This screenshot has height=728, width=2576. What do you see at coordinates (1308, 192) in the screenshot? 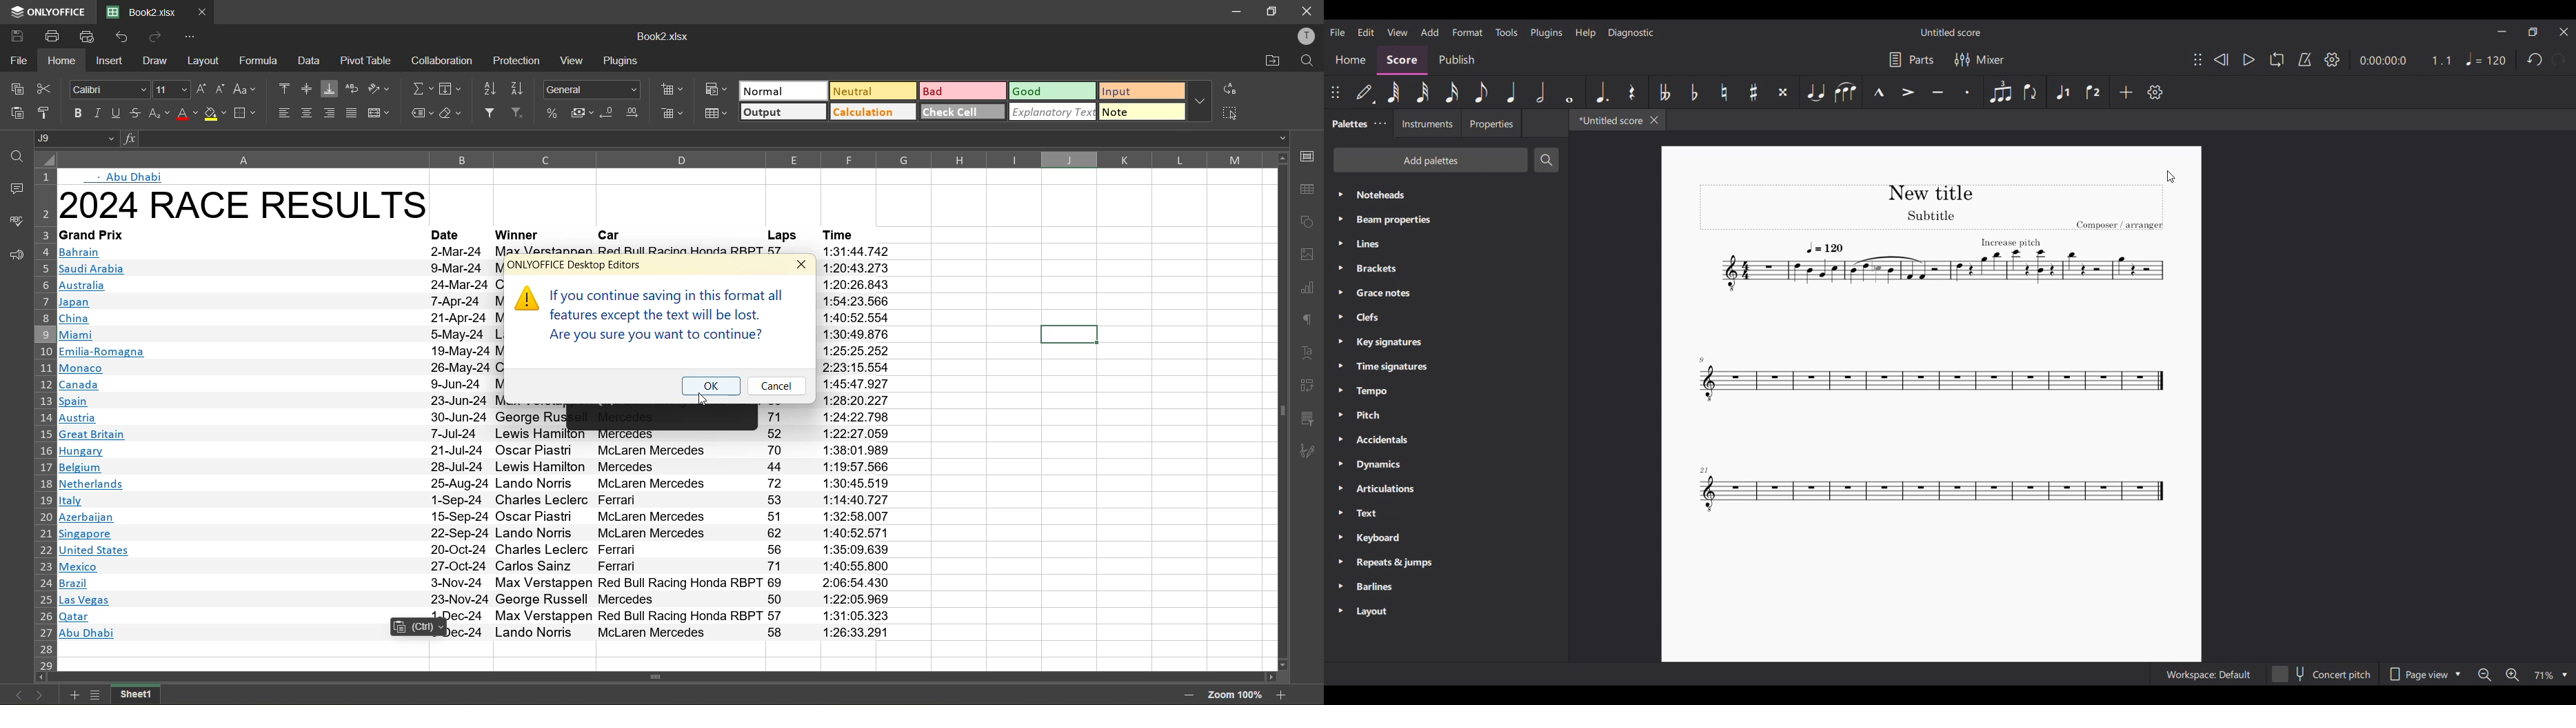
I see `table` at bounding box center [1308, 192].